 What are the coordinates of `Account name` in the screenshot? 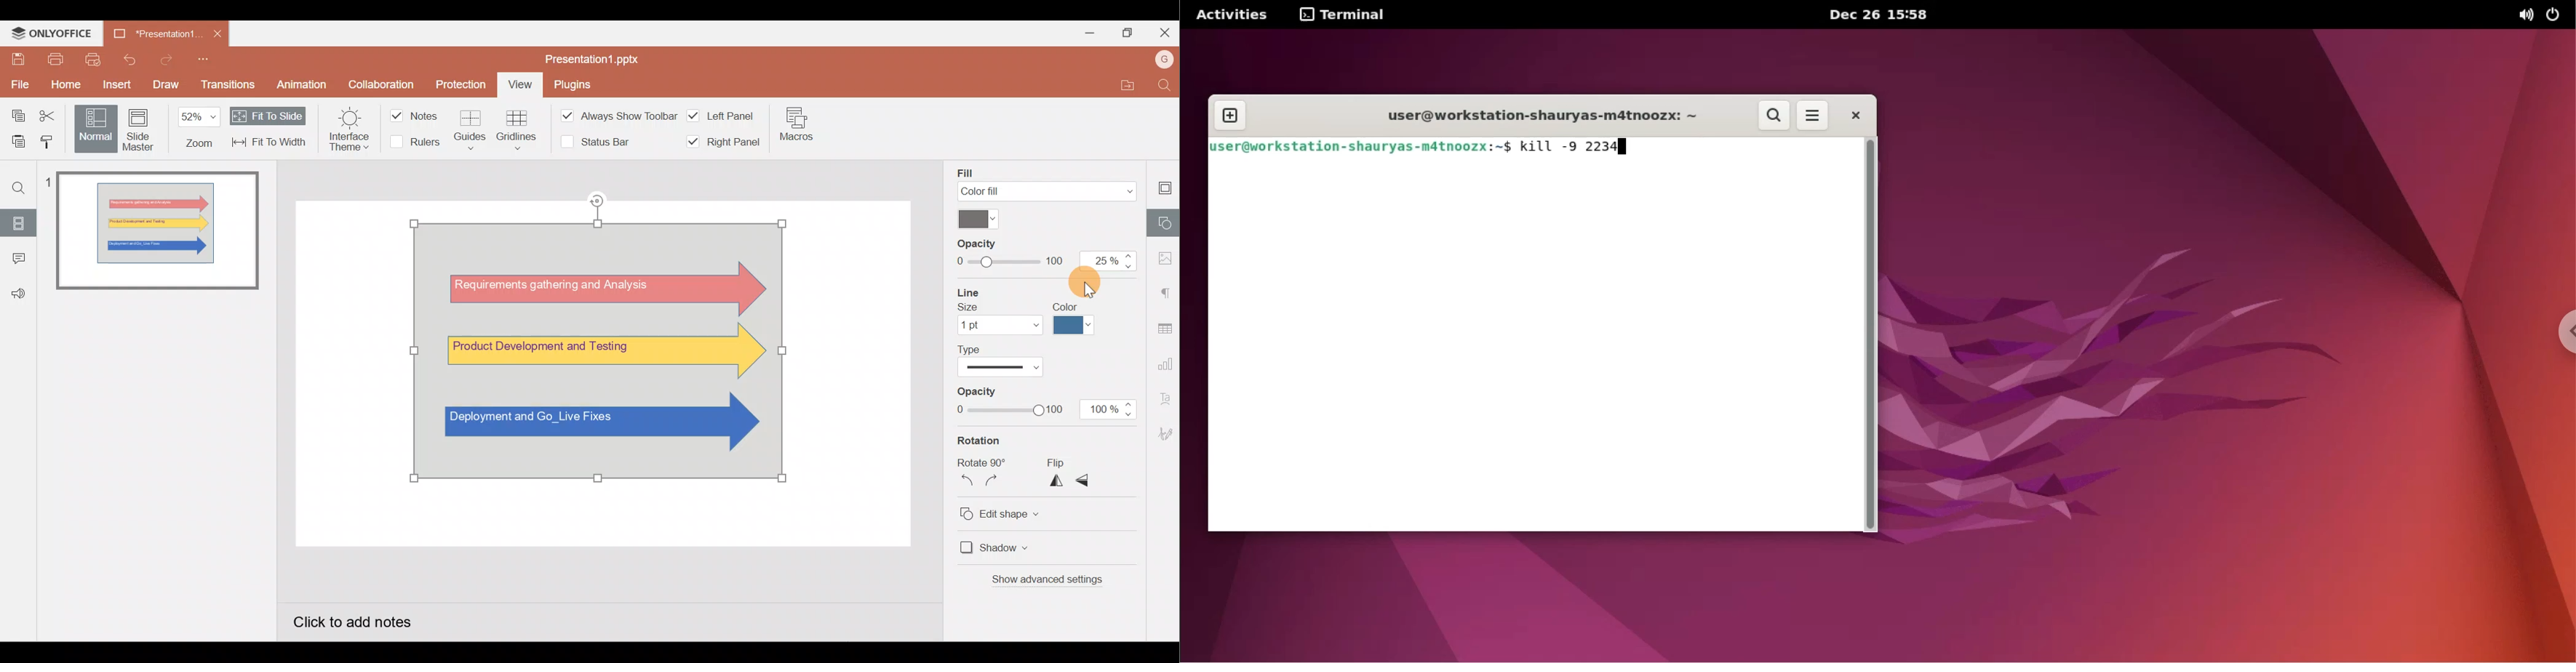 It's located at (1161, 61).